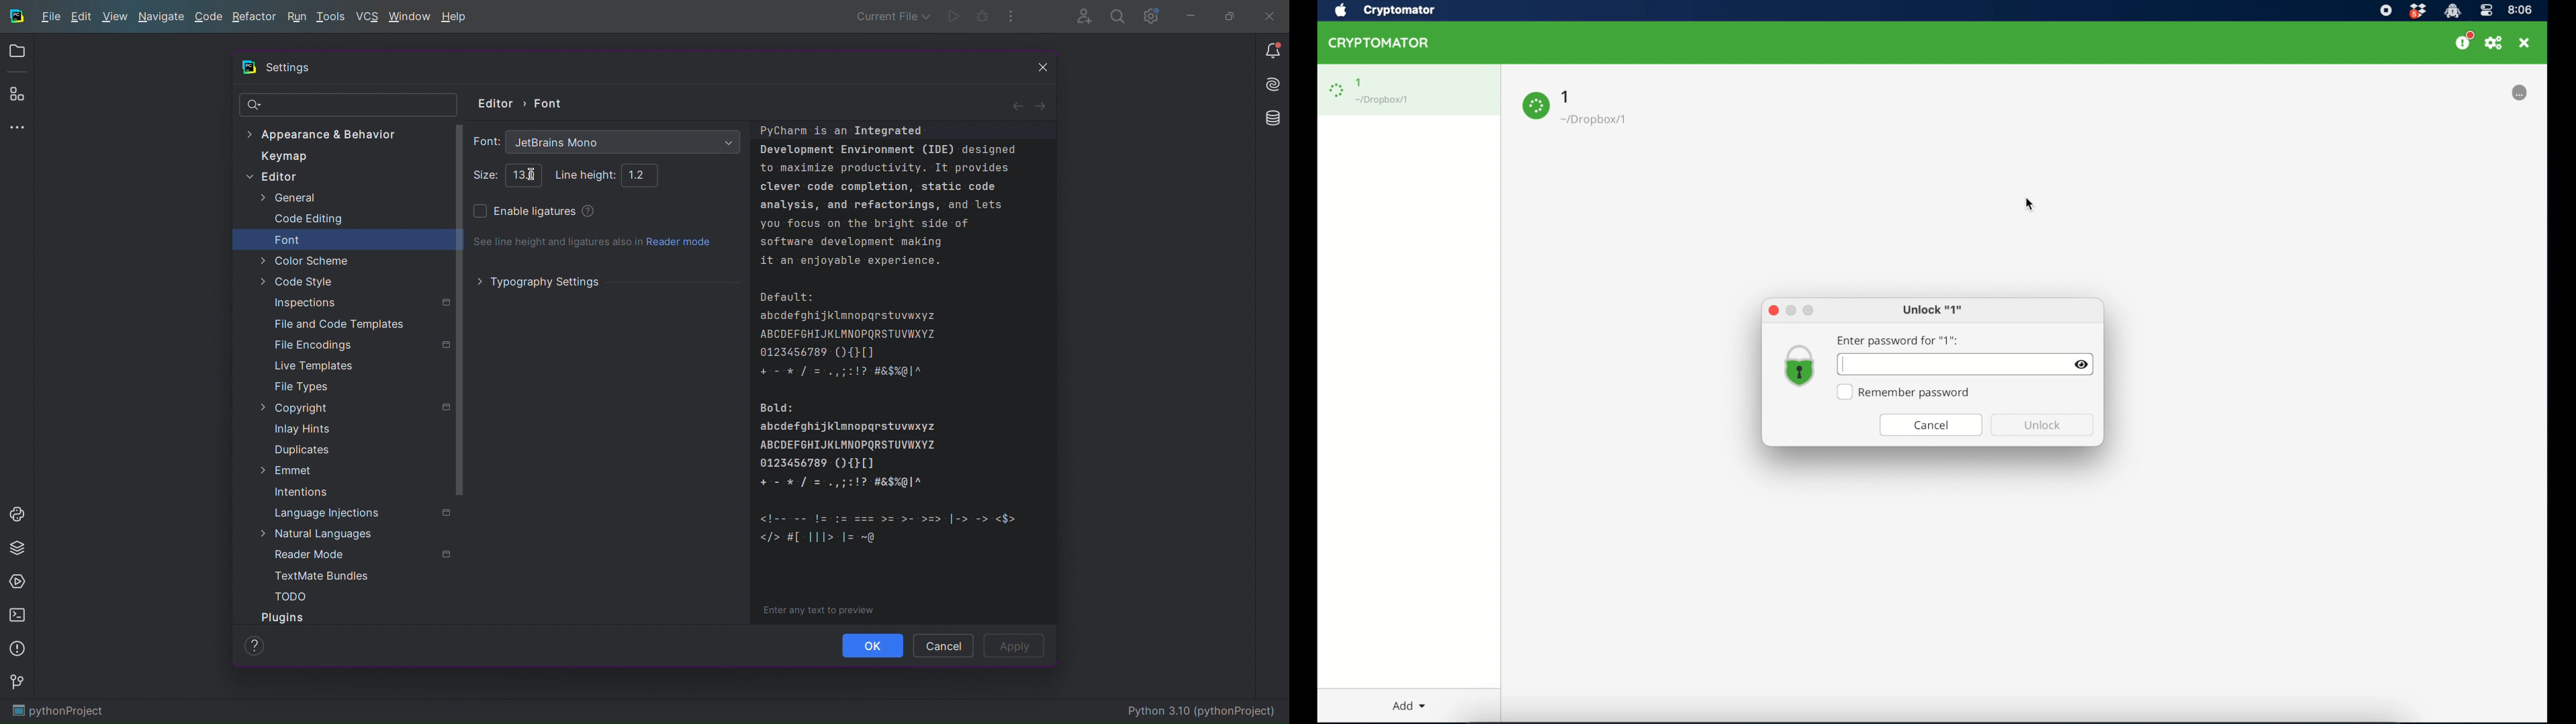 This screenshot has height=728, width=2576. Describe the element at coordinates (209, 19) in the screenshot. I see `Code` at that location.